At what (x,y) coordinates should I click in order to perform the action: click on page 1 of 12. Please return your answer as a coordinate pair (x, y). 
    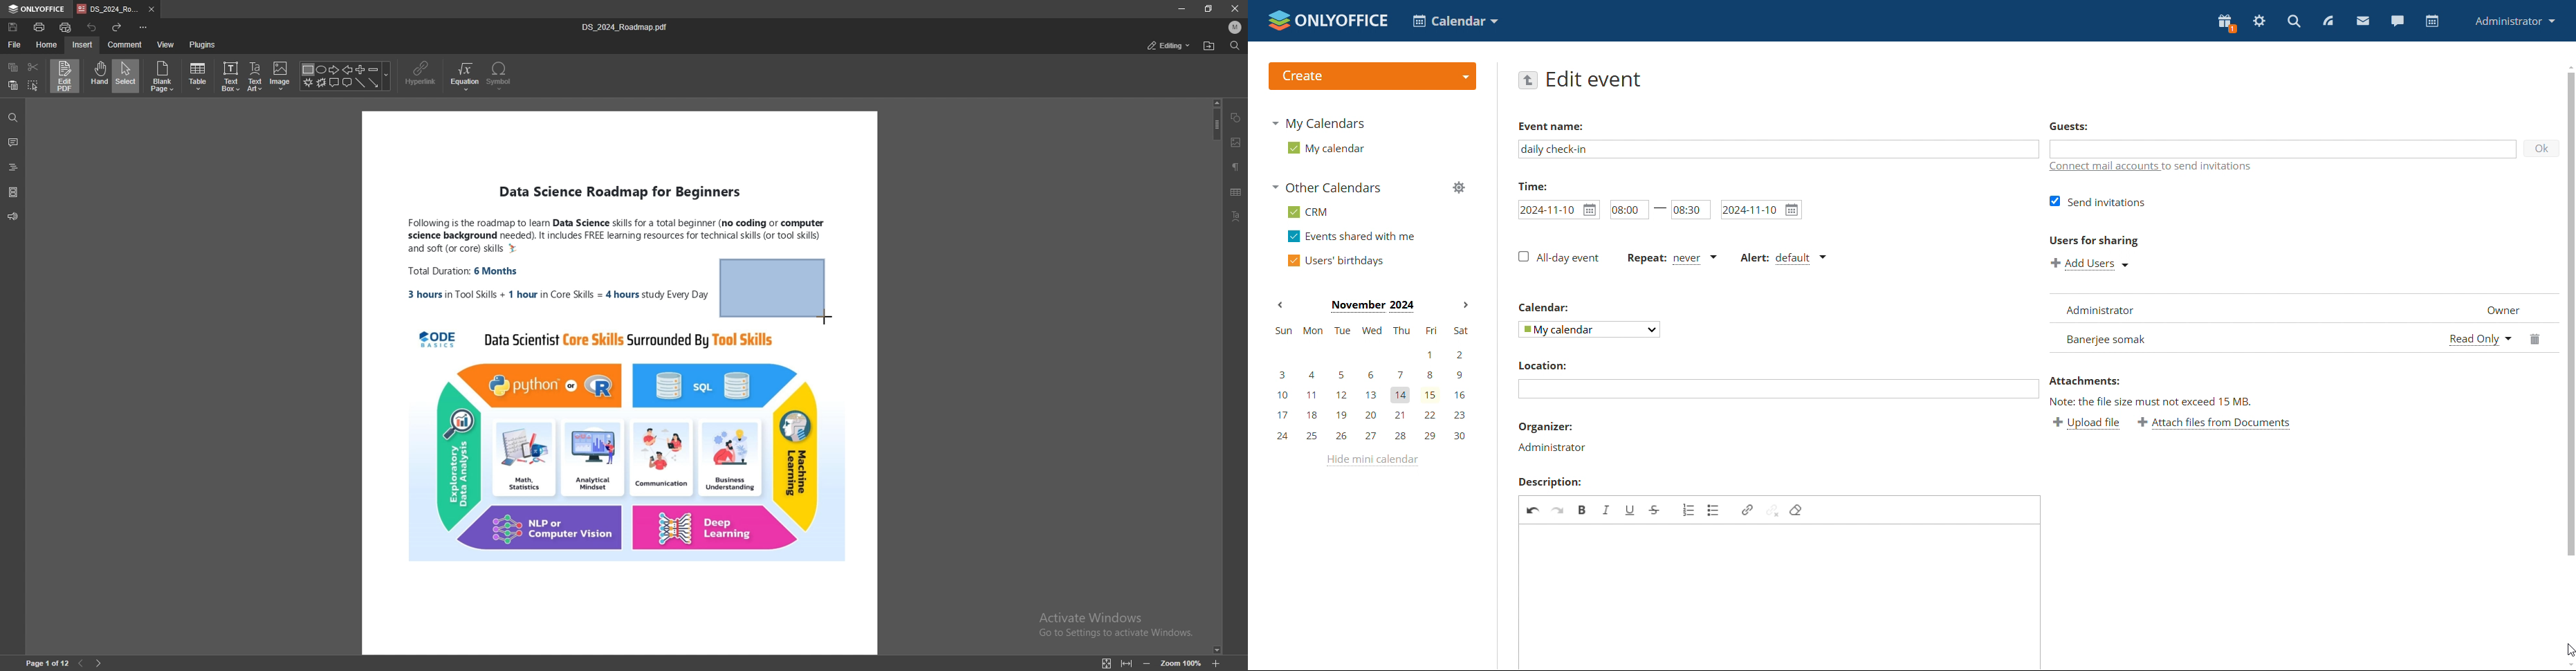
    Looking at the image, I should click on (43, 663).